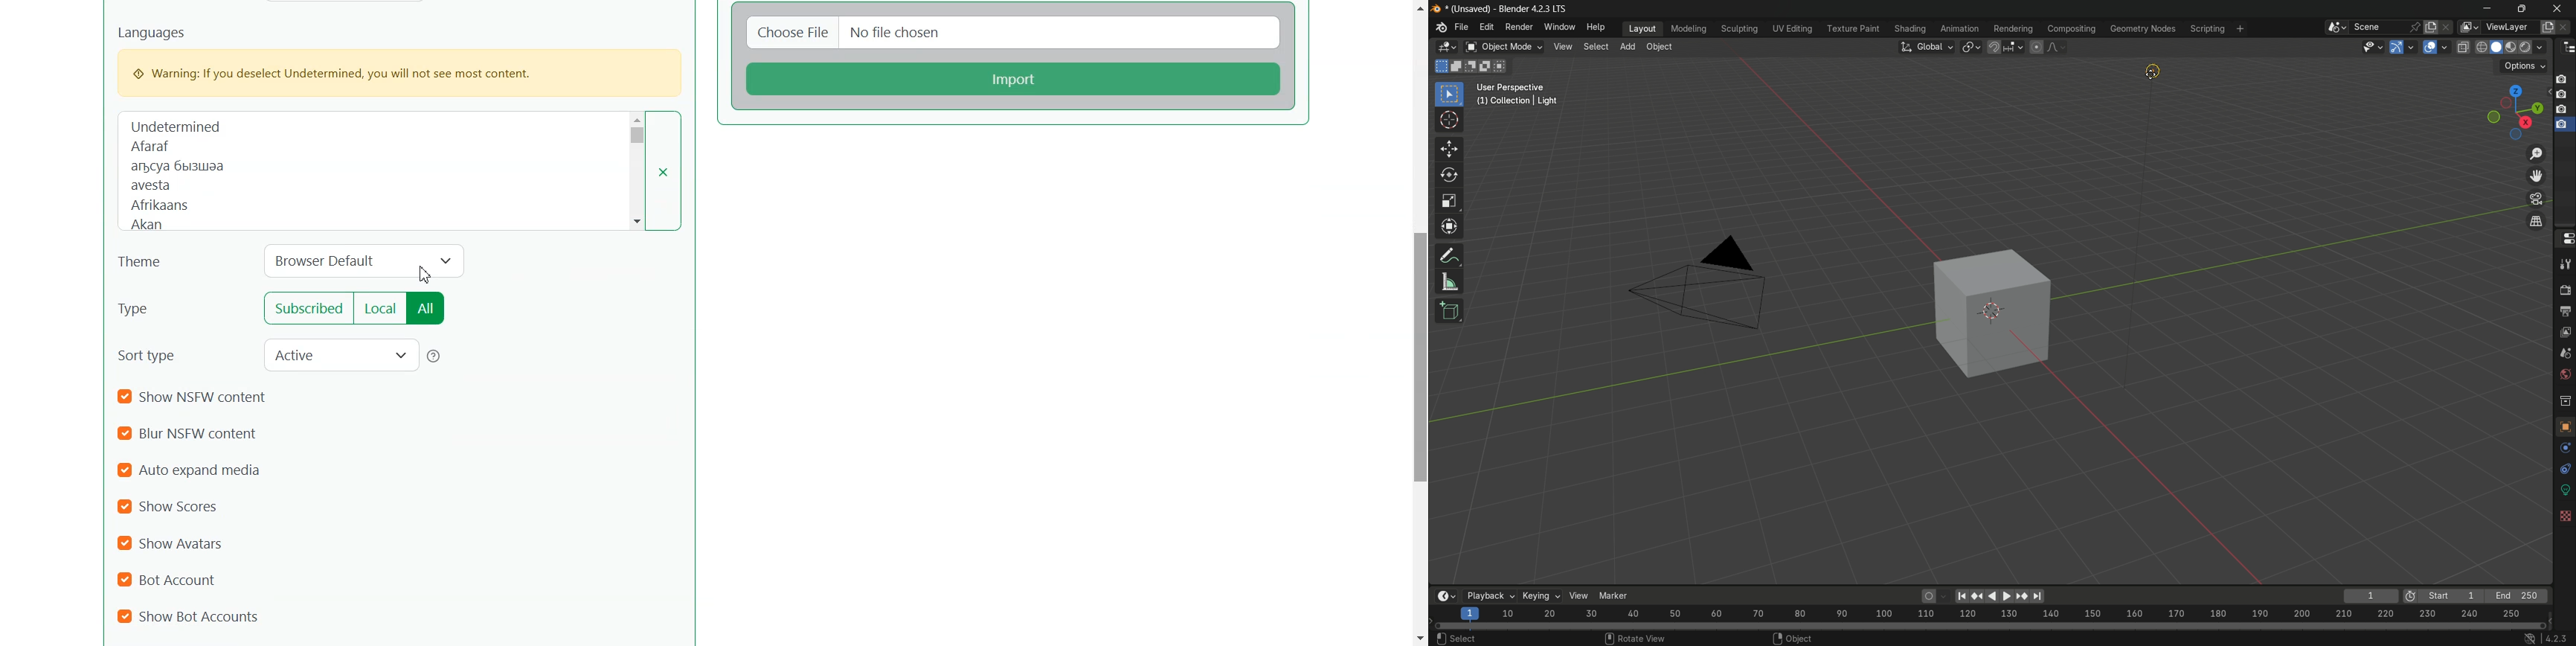 Image resolution: width=2576 pixels, height=672 pixels. Describe the element at coordinates (168, 308) in the screenshot. I see `Type` at that location.